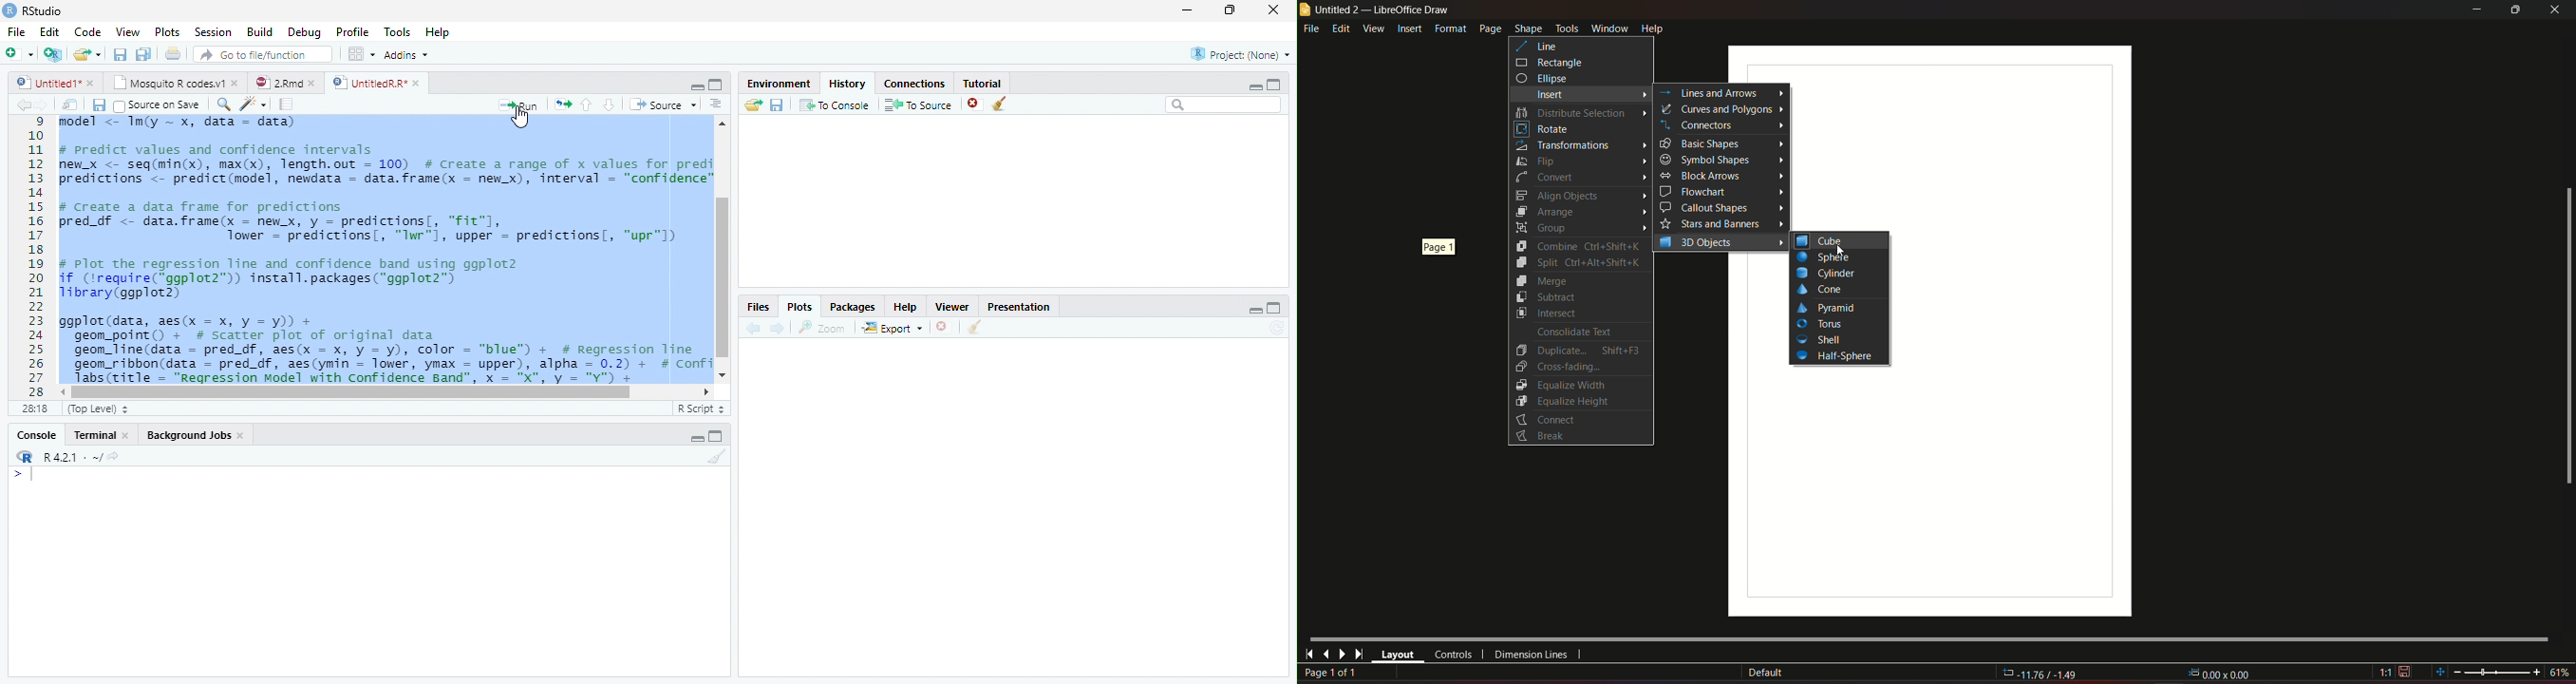 The width and height of the screenshot is (2576, 700). Describe the element at coordinates (697, 439) in the screenshot. I see `Minimize` at that location.